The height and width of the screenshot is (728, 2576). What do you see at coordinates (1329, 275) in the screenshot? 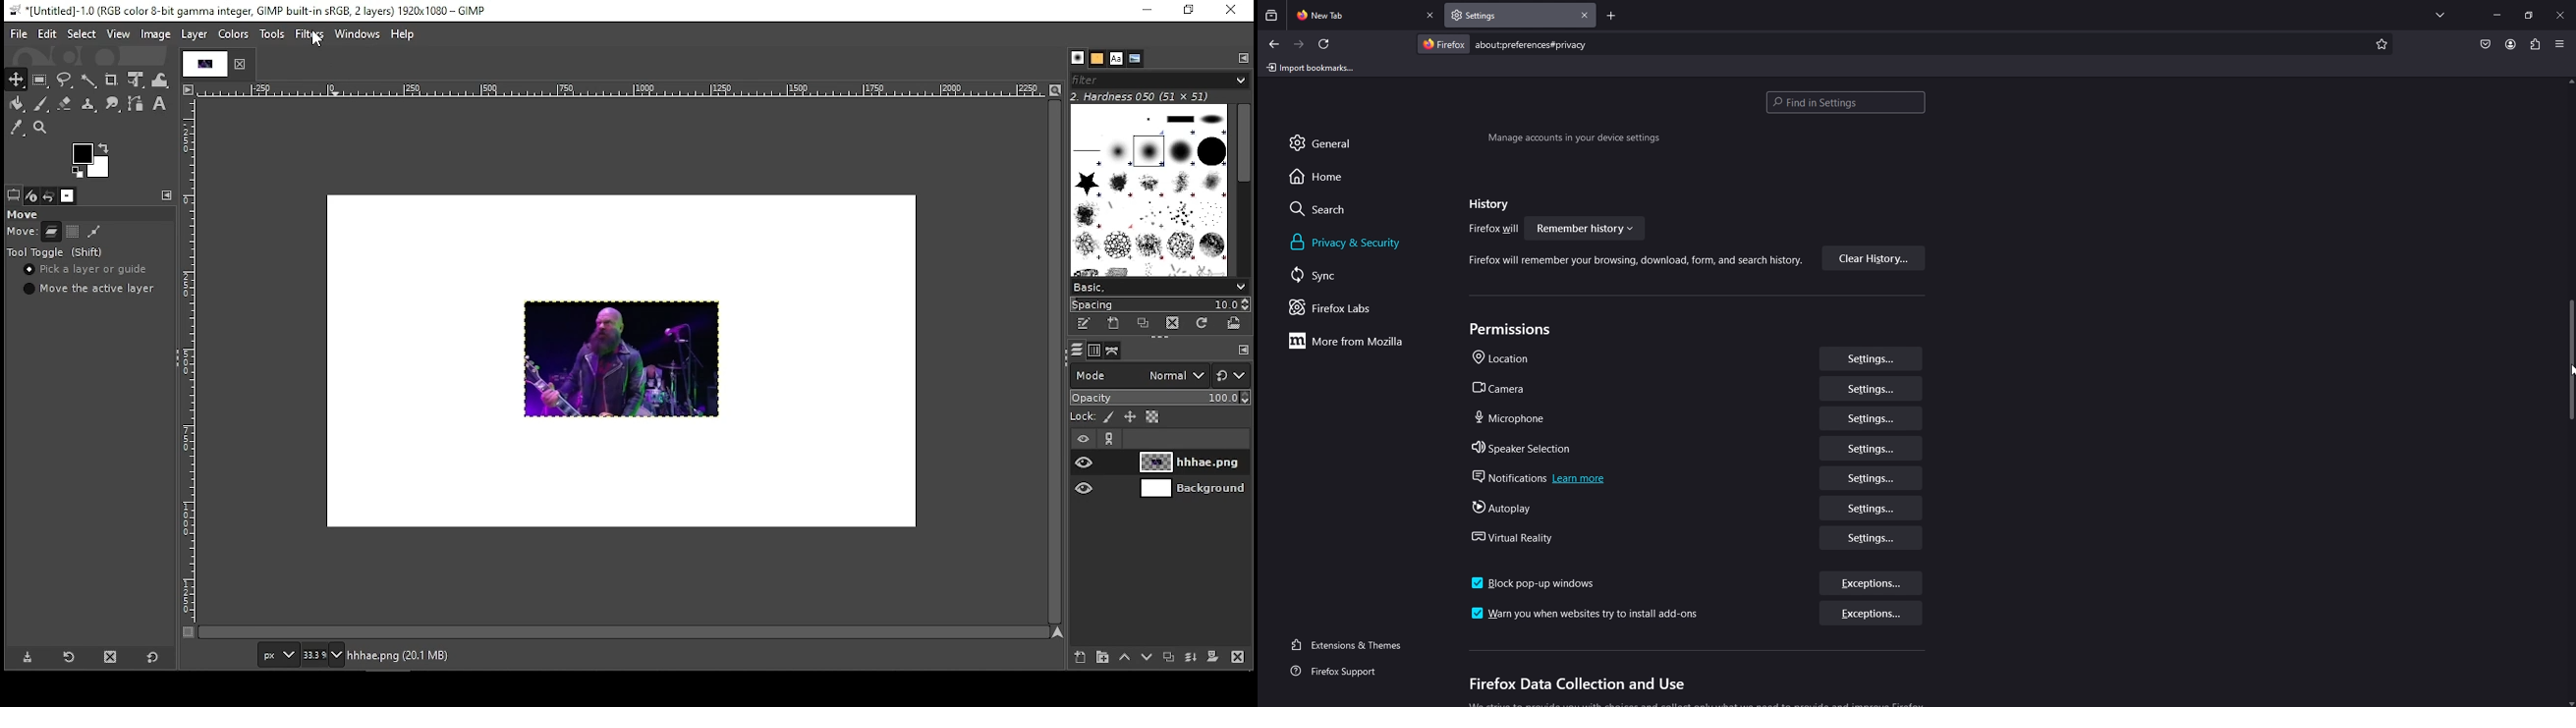
I see `sync` at bounding box center [1329, 275].